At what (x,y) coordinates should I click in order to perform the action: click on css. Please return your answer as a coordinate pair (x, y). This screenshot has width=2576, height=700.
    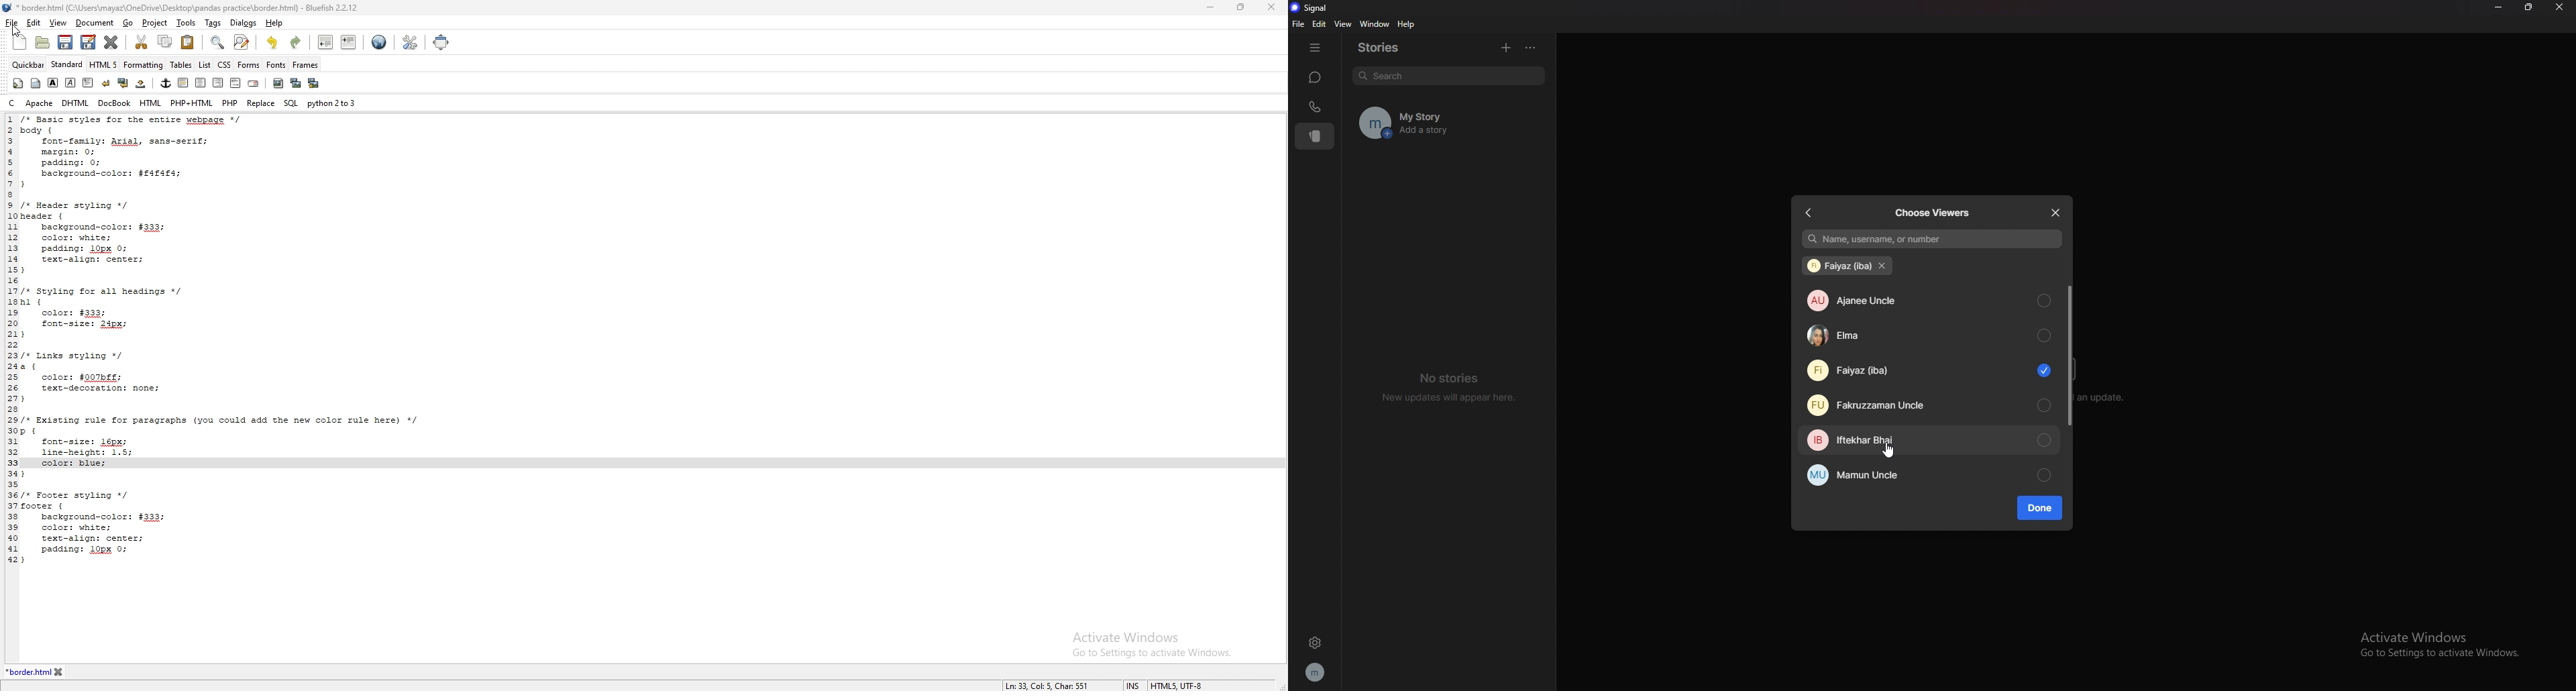
    Looking at the image, I should click on (223, 66).